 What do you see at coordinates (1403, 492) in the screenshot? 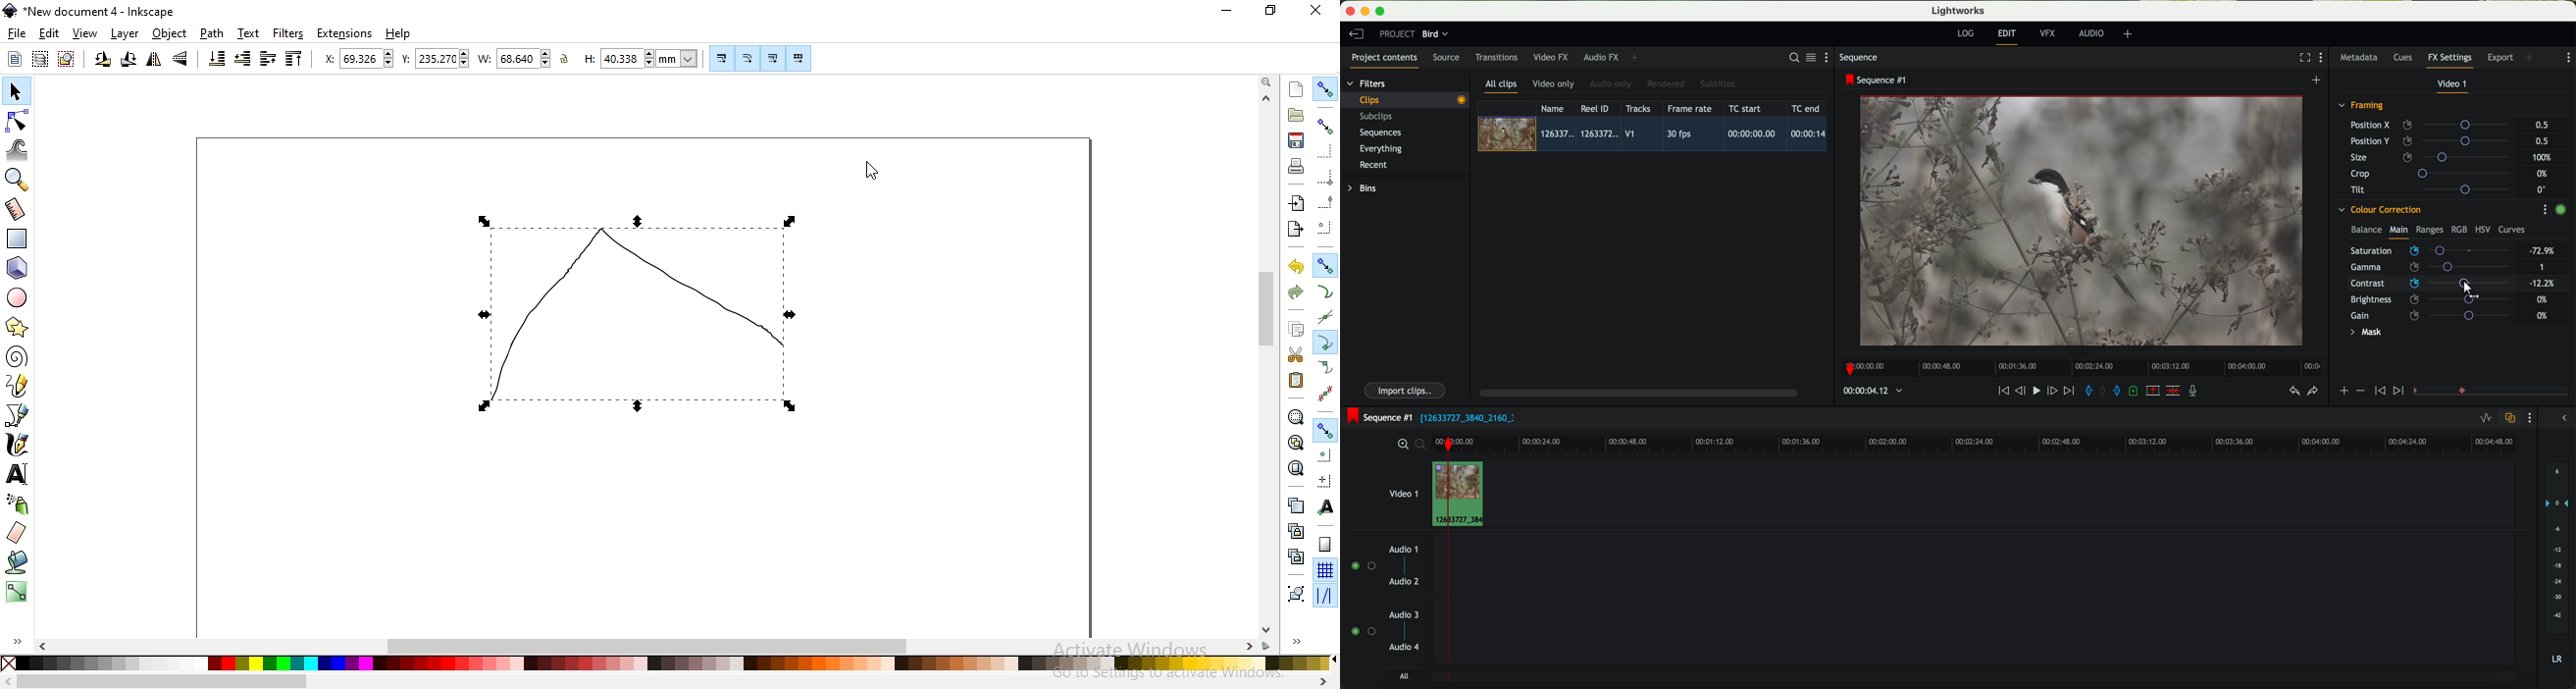
I see `video 1` at bounding box center [1403, 492].